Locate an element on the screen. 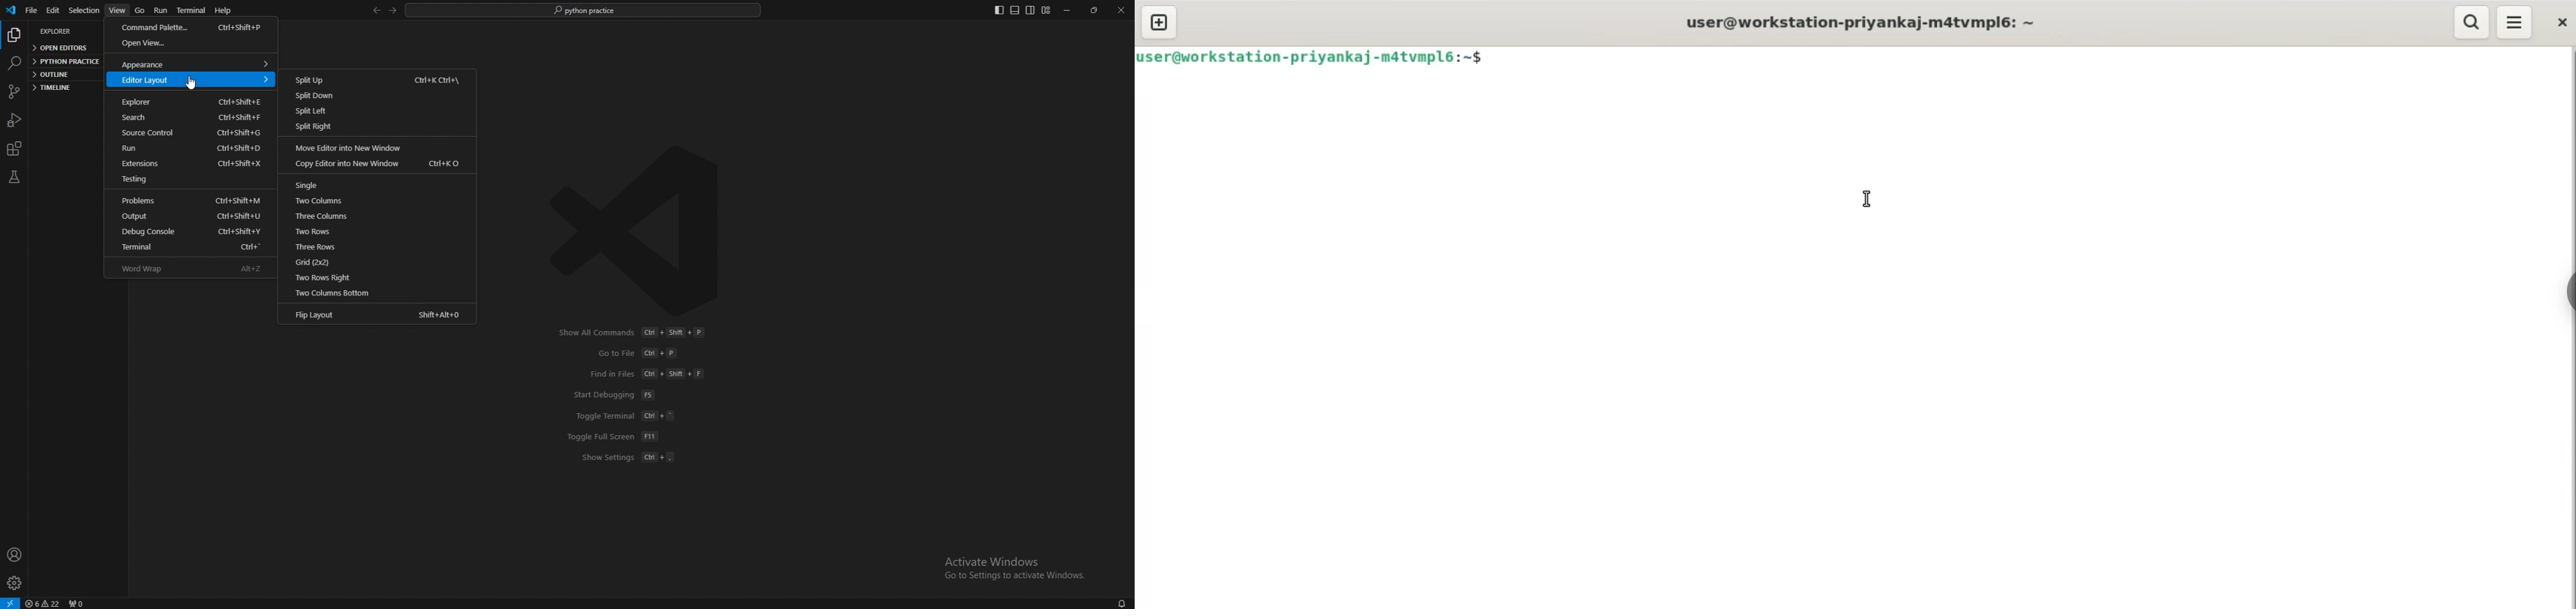  minimize is located at coordinates (1068, 10).